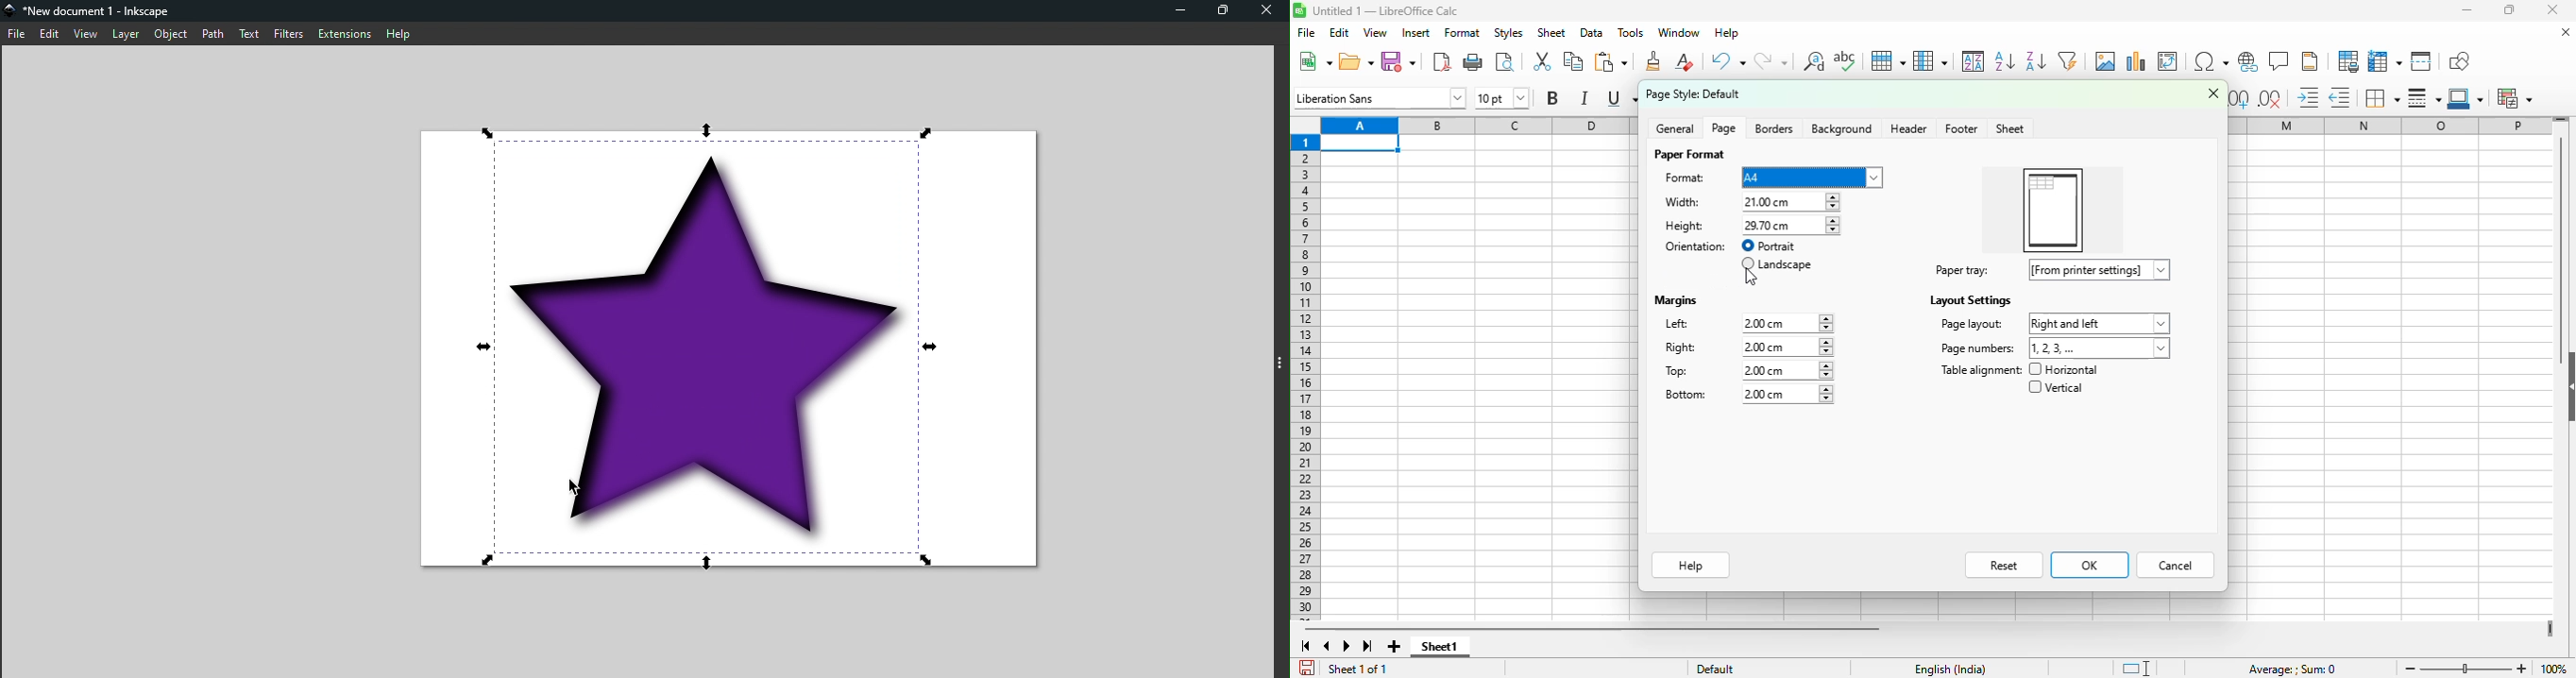 The width and height of the screenshot is (2576, 700). I want to click on increase indent, so click(2308, 97).